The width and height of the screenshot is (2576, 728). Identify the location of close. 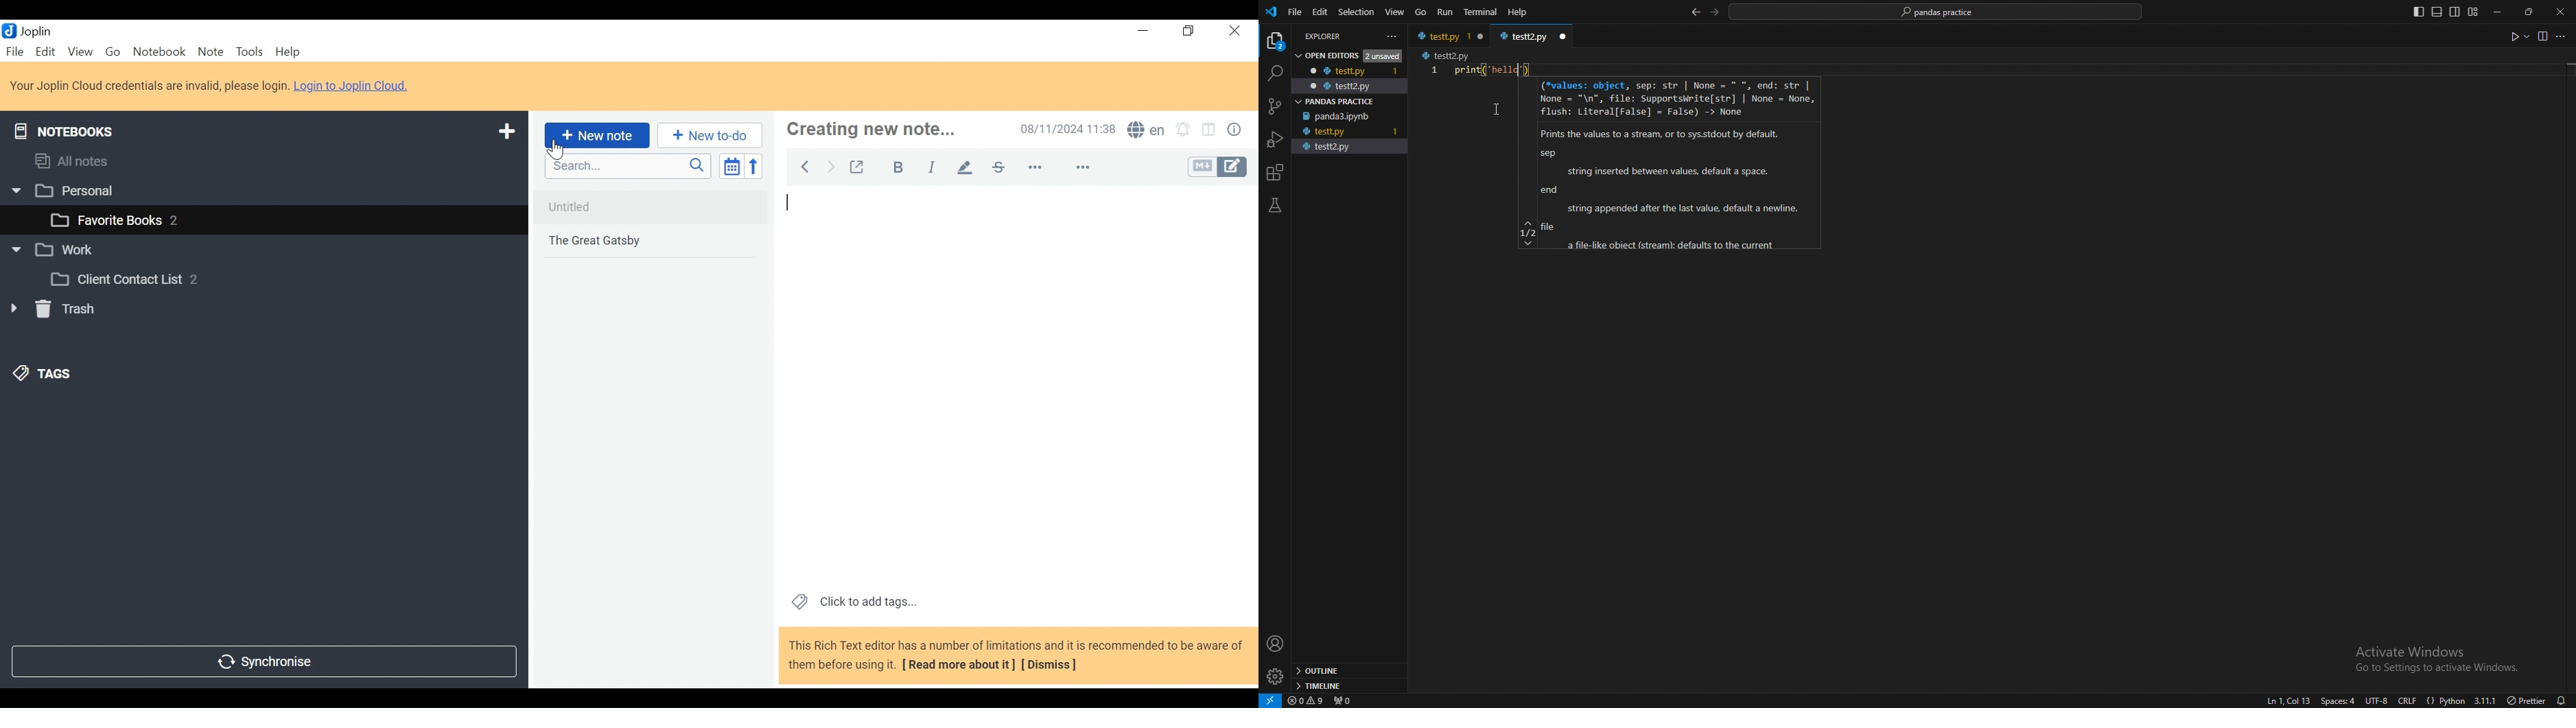
(2560, 12).